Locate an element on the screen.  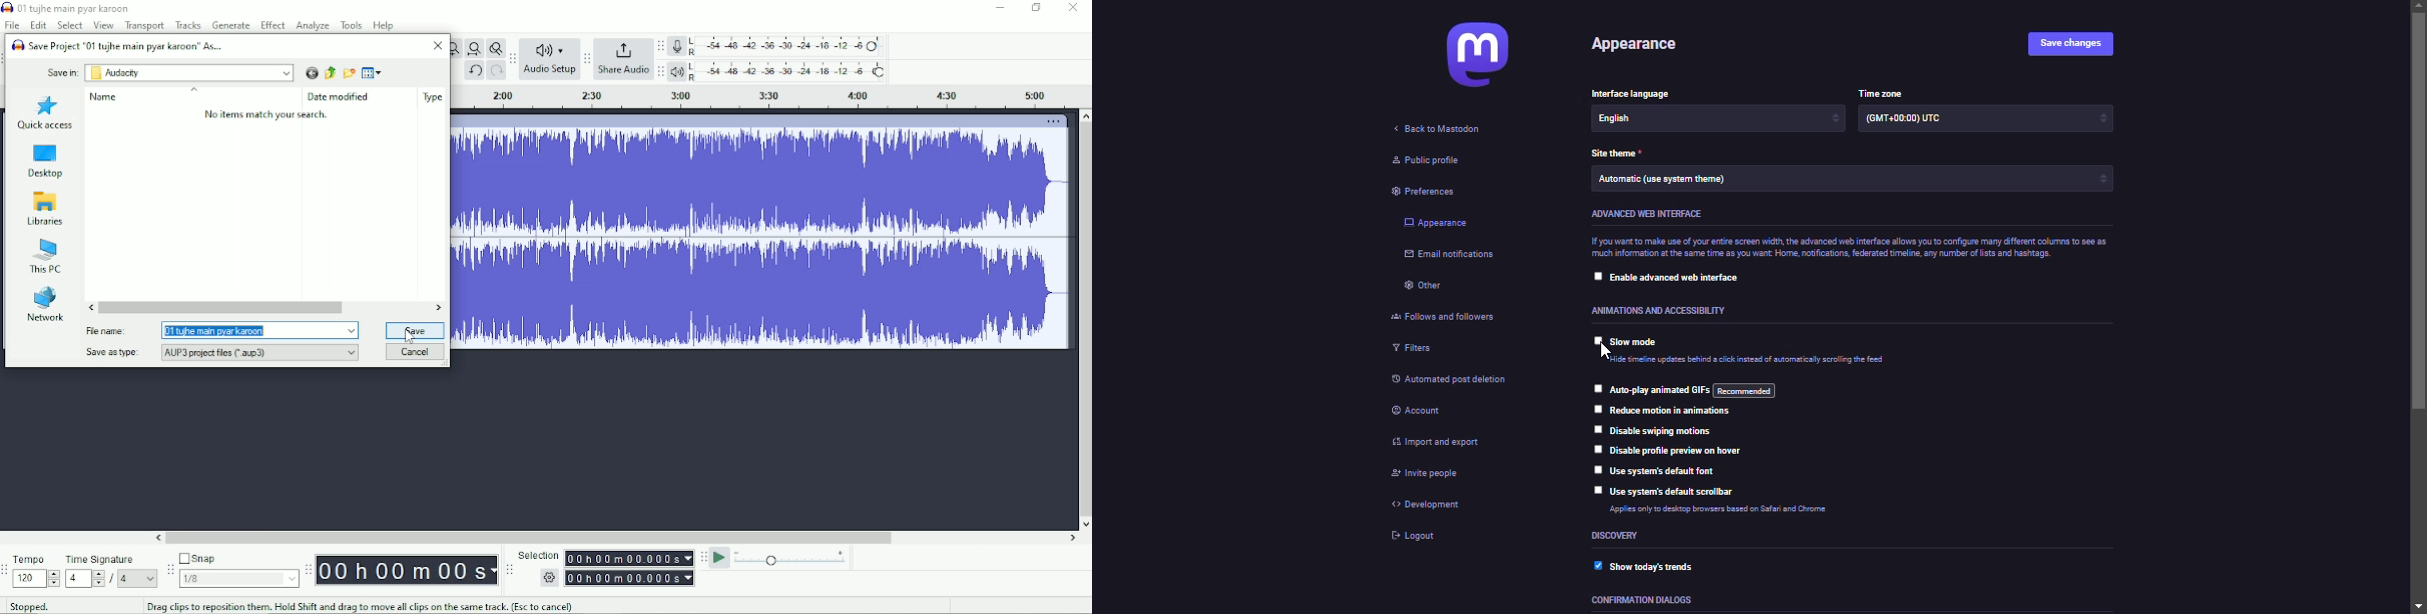
Audio is located at coordinates (760, 240).